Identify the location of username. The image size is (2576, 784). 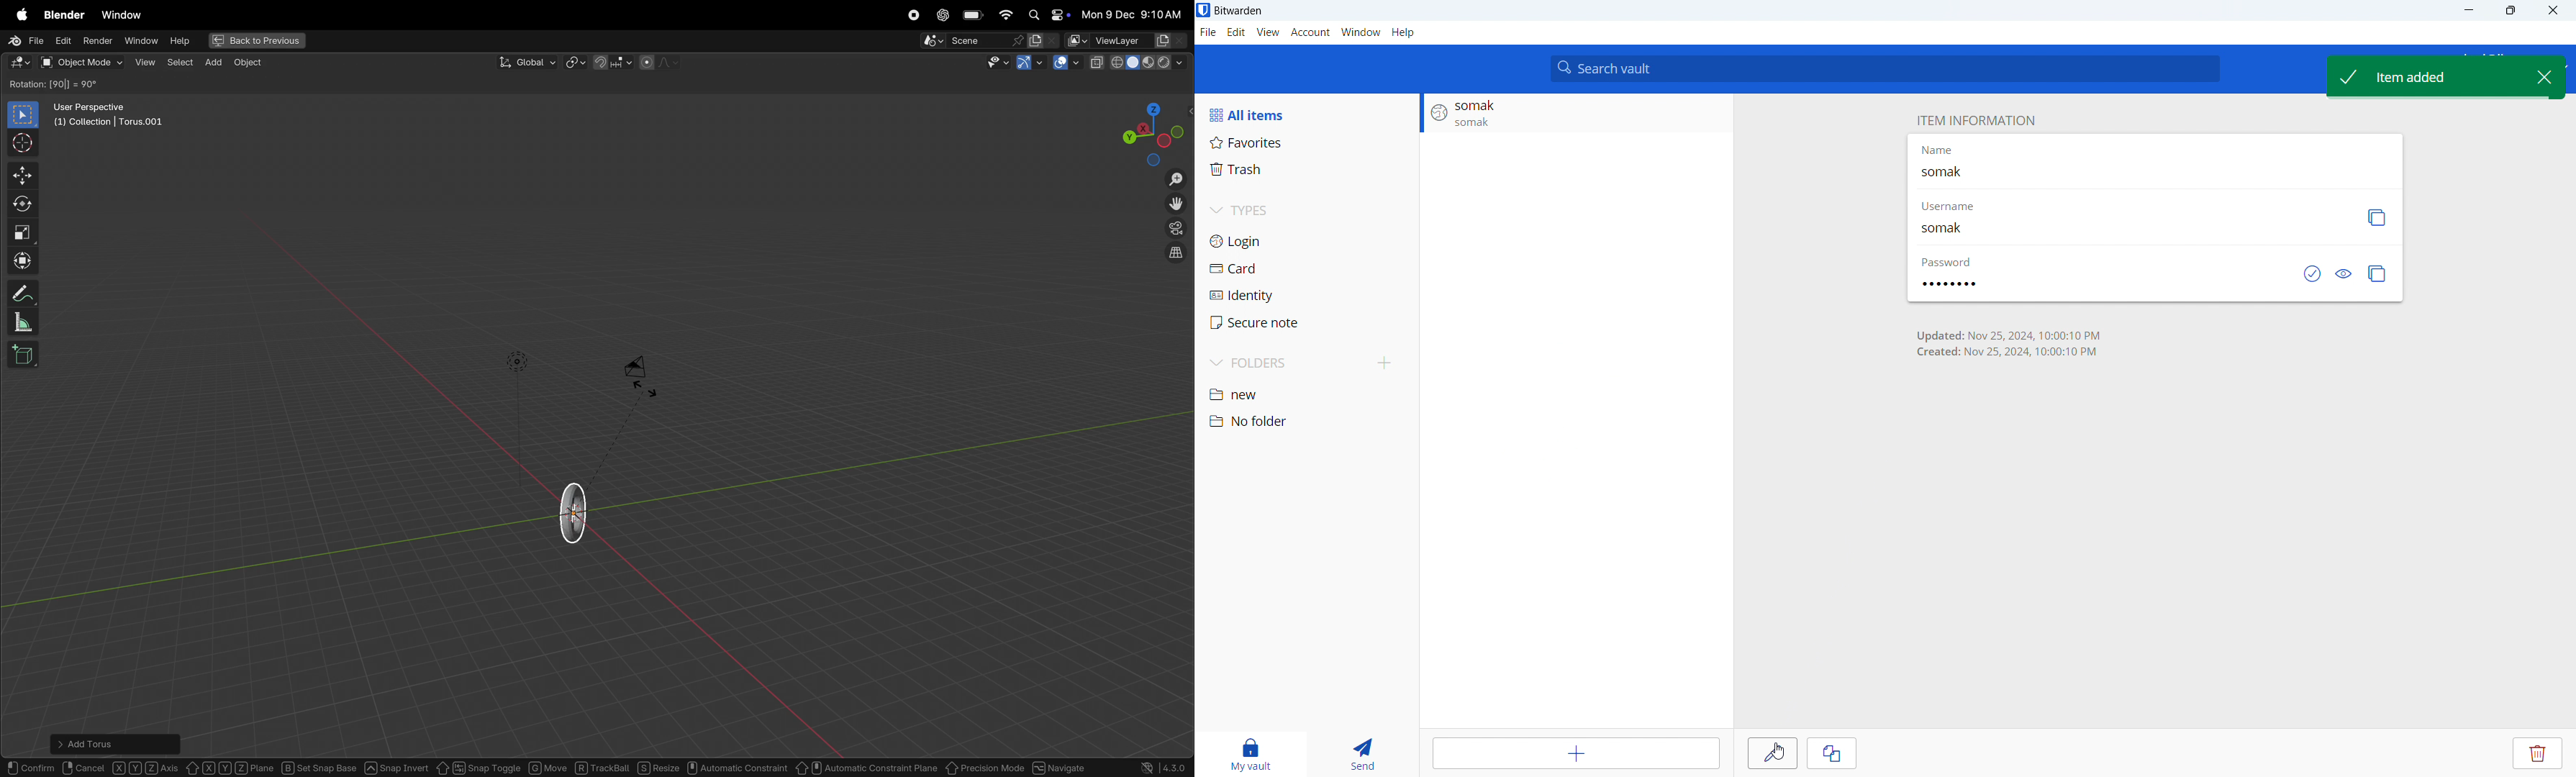
(1949, 204).